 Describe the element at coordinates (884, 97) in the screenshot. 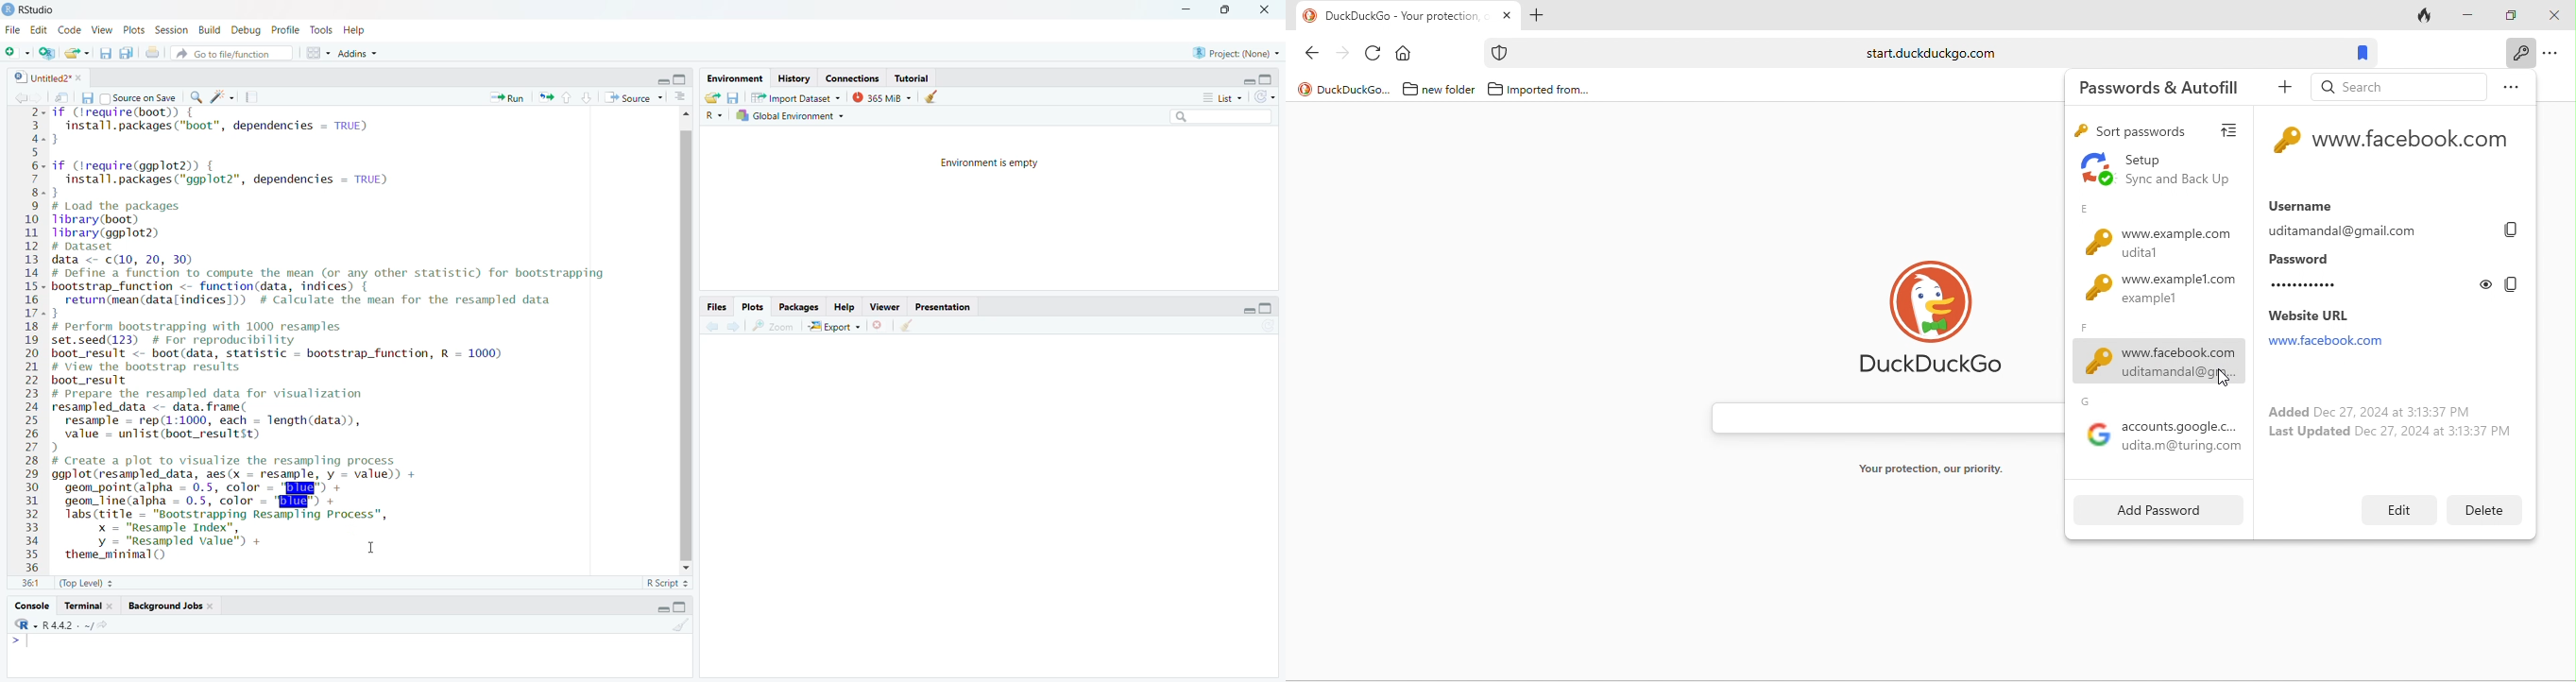

I see `375MiB ~` at that location.